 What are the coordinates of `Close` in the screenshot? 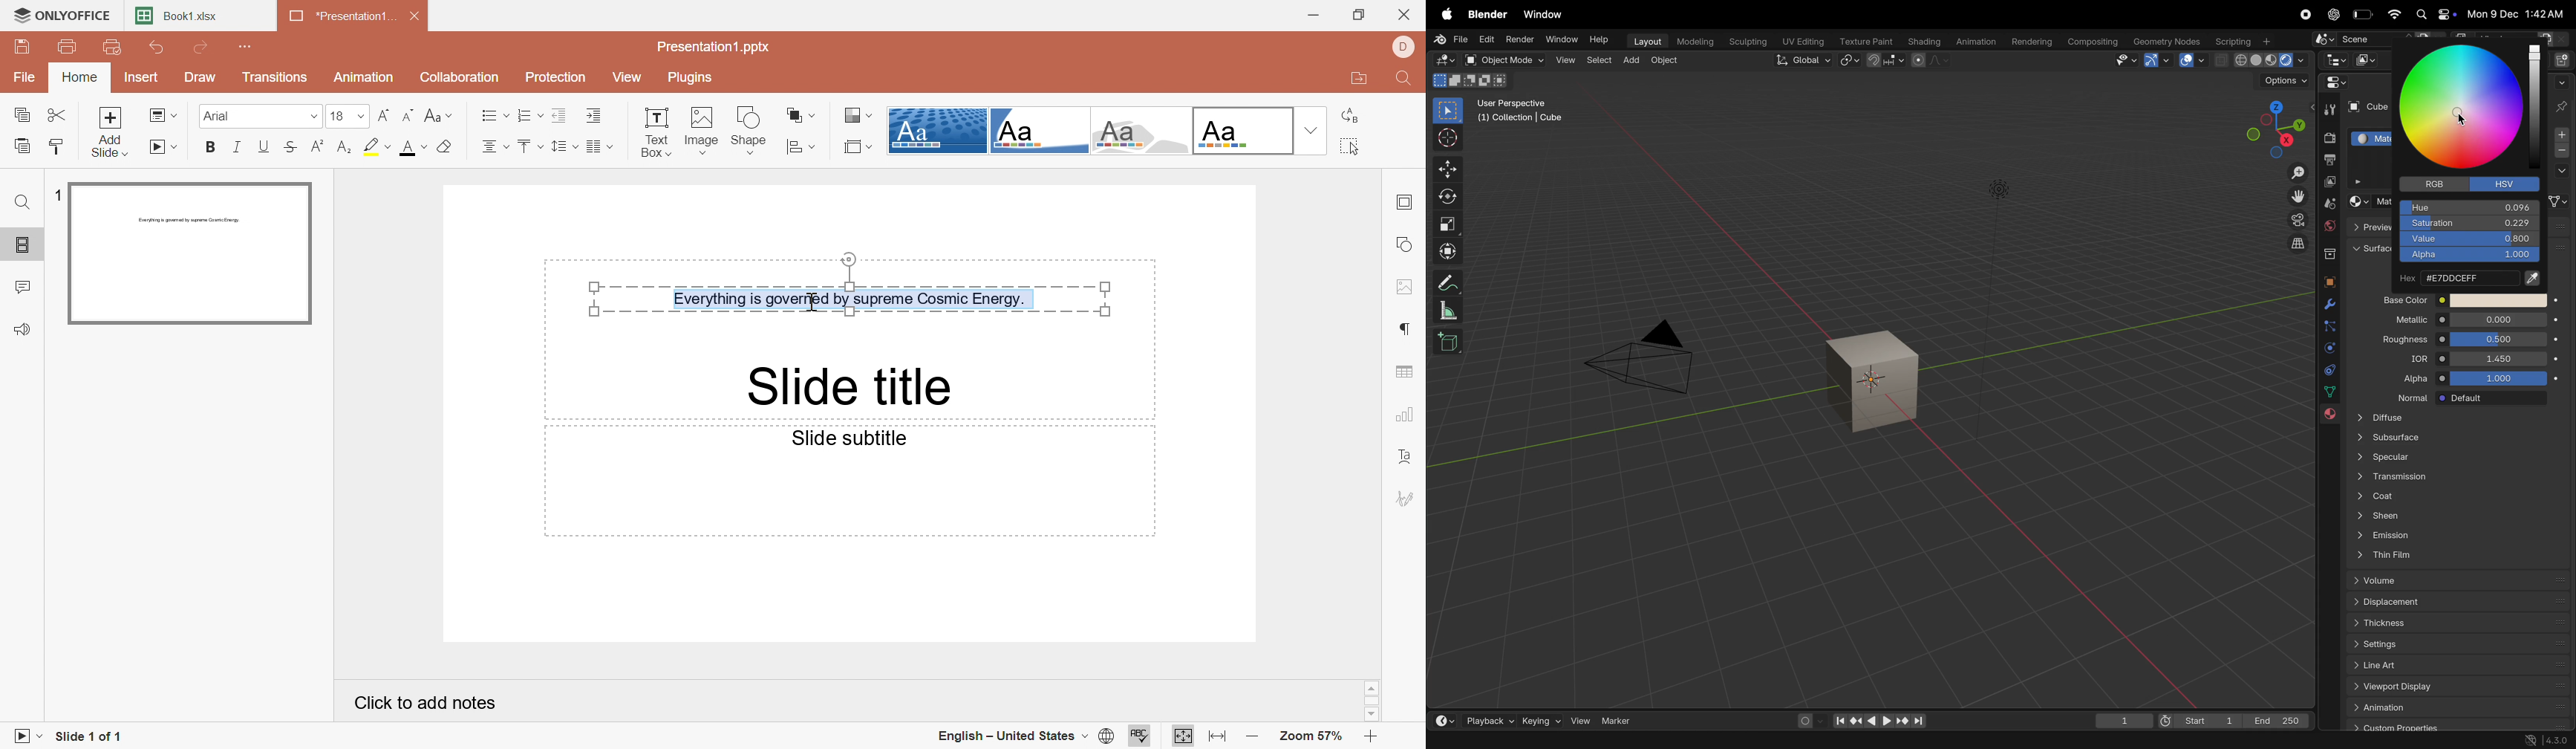 It's located at (1406, 14).